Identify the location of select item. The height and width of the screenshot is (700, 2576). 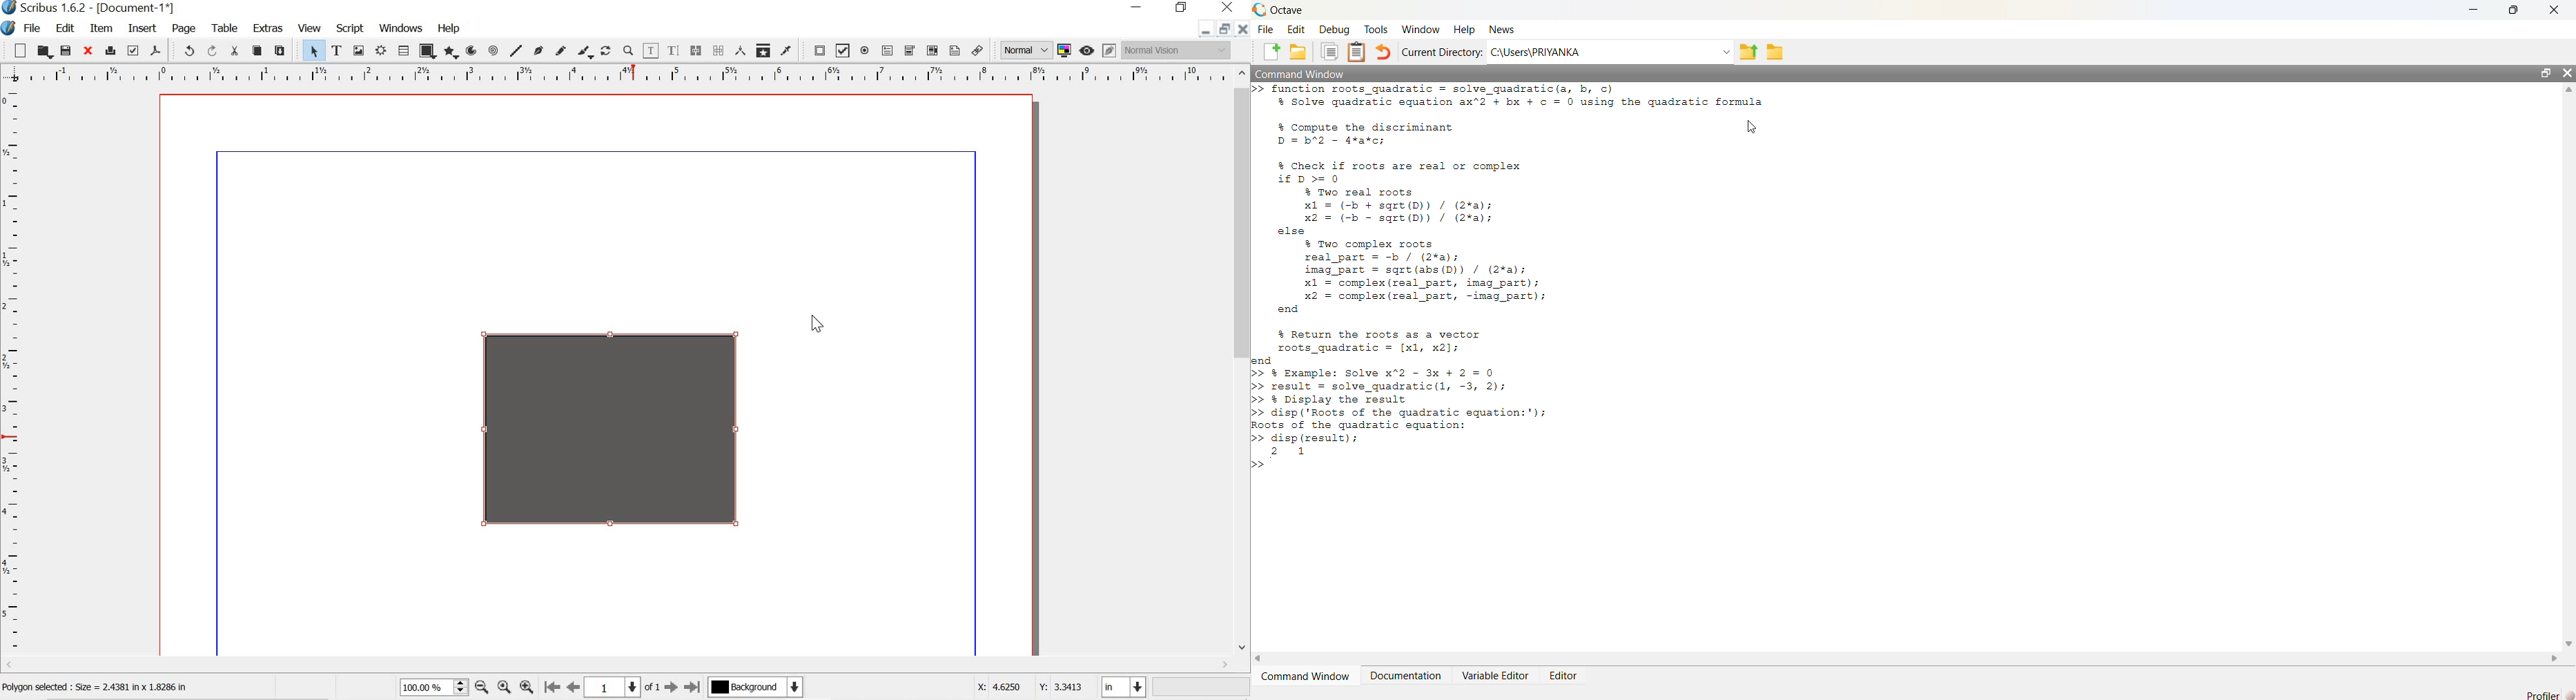
(312, 50).